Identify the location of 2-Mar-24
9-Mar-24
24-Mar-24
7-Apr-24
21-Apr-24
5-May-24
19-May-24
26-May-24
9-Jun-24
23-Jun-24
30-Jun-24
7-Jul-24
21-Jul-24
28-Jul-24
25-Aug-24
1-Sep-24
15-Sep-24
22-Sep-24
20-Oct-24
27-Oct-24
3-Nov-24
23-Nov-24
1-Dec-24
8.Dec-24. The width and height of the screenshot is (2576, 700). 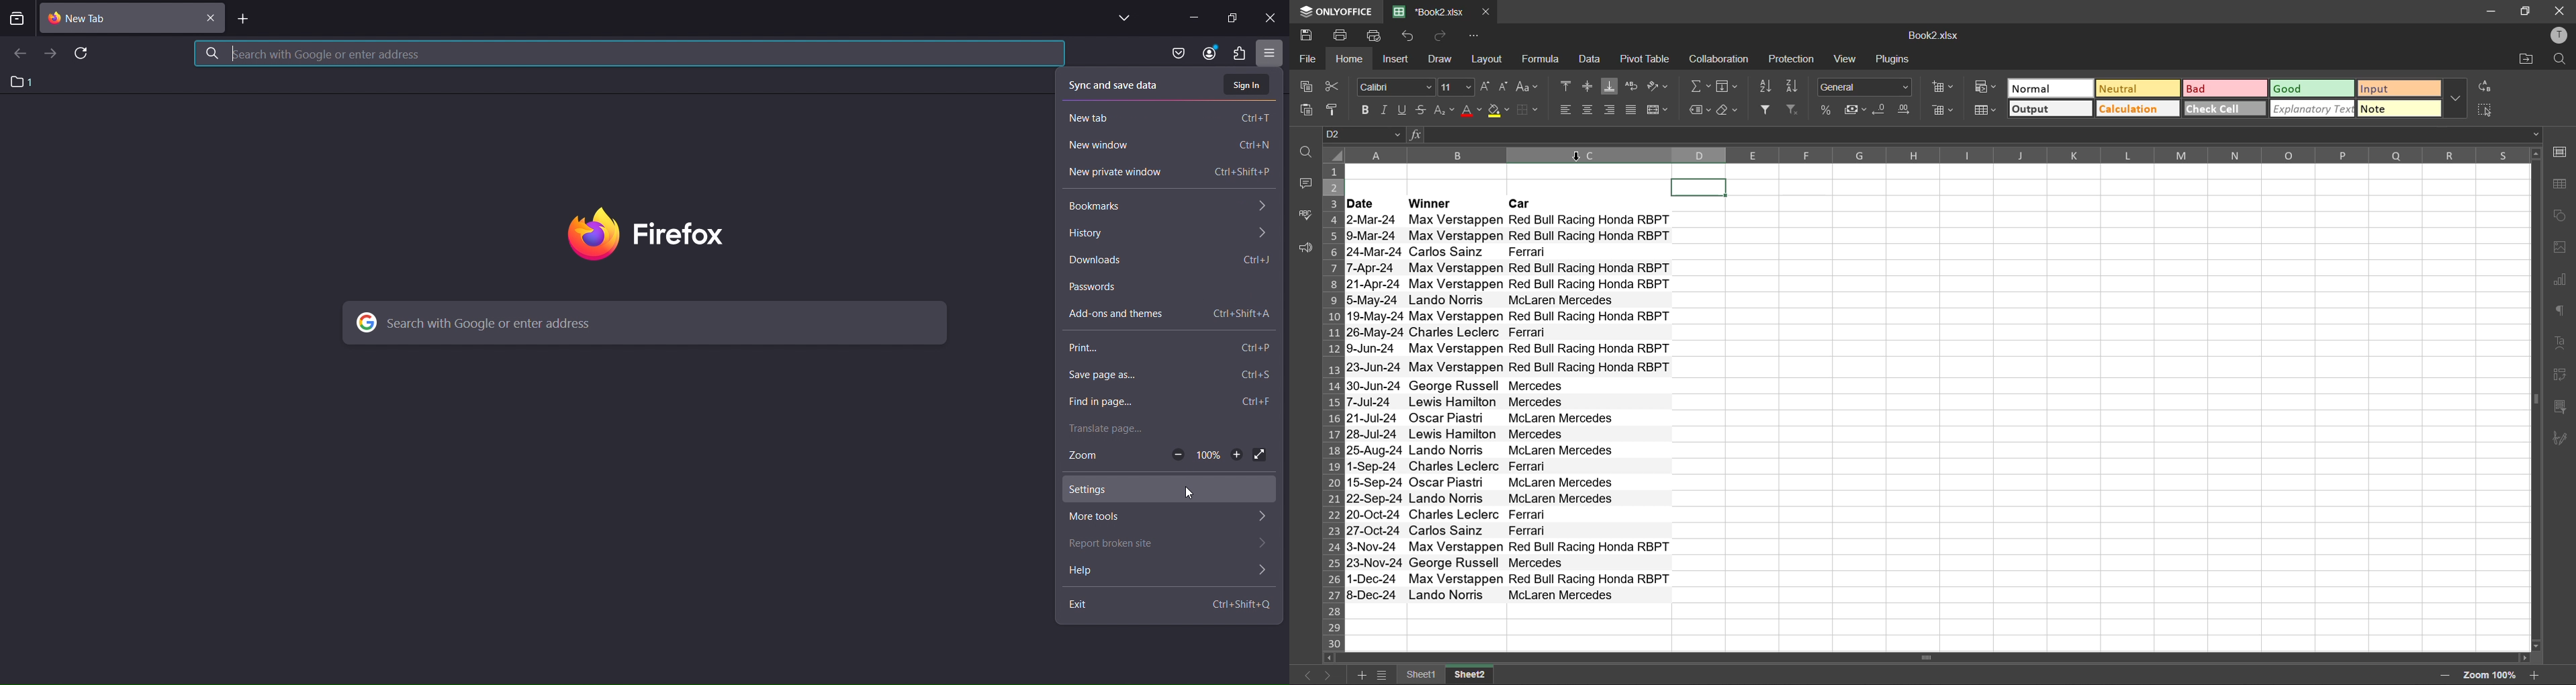
(1373, 406).